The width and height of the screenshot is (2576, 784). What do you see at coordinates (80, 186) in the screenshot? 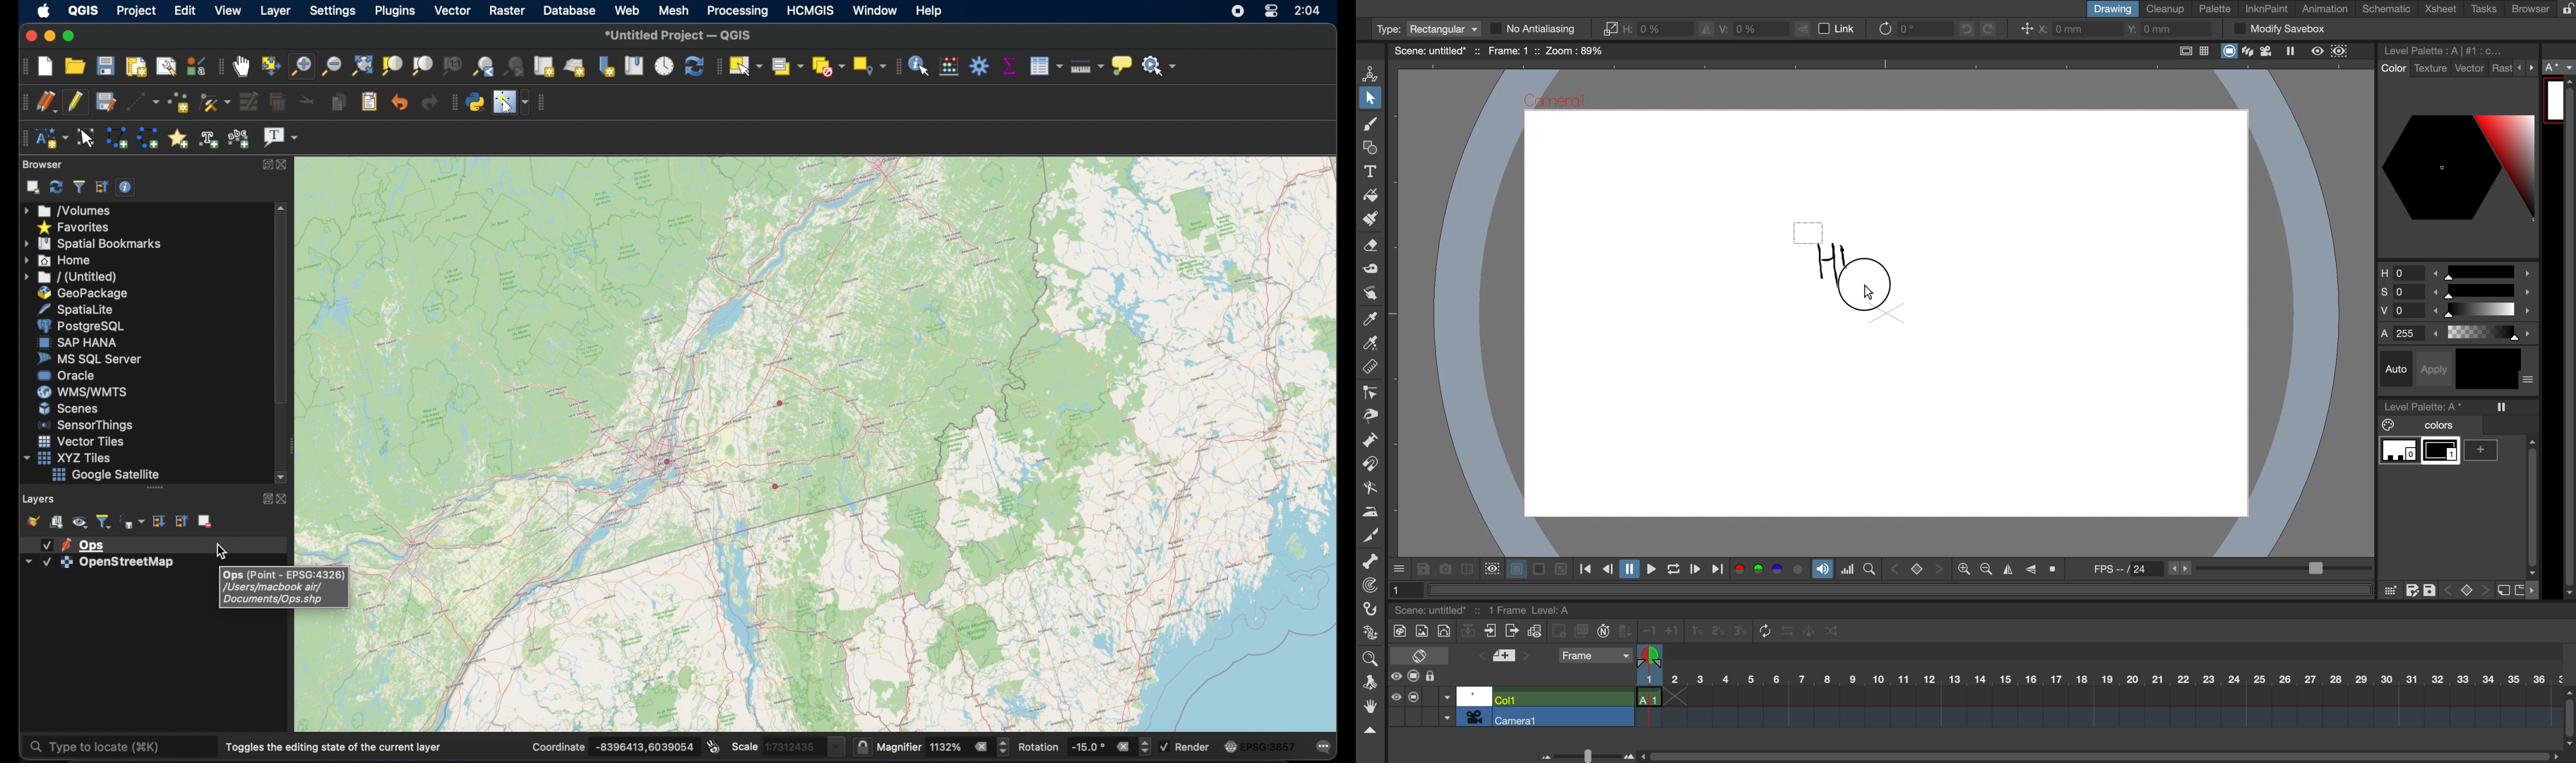
I see `filter browser` at bounding box center [80, 186].